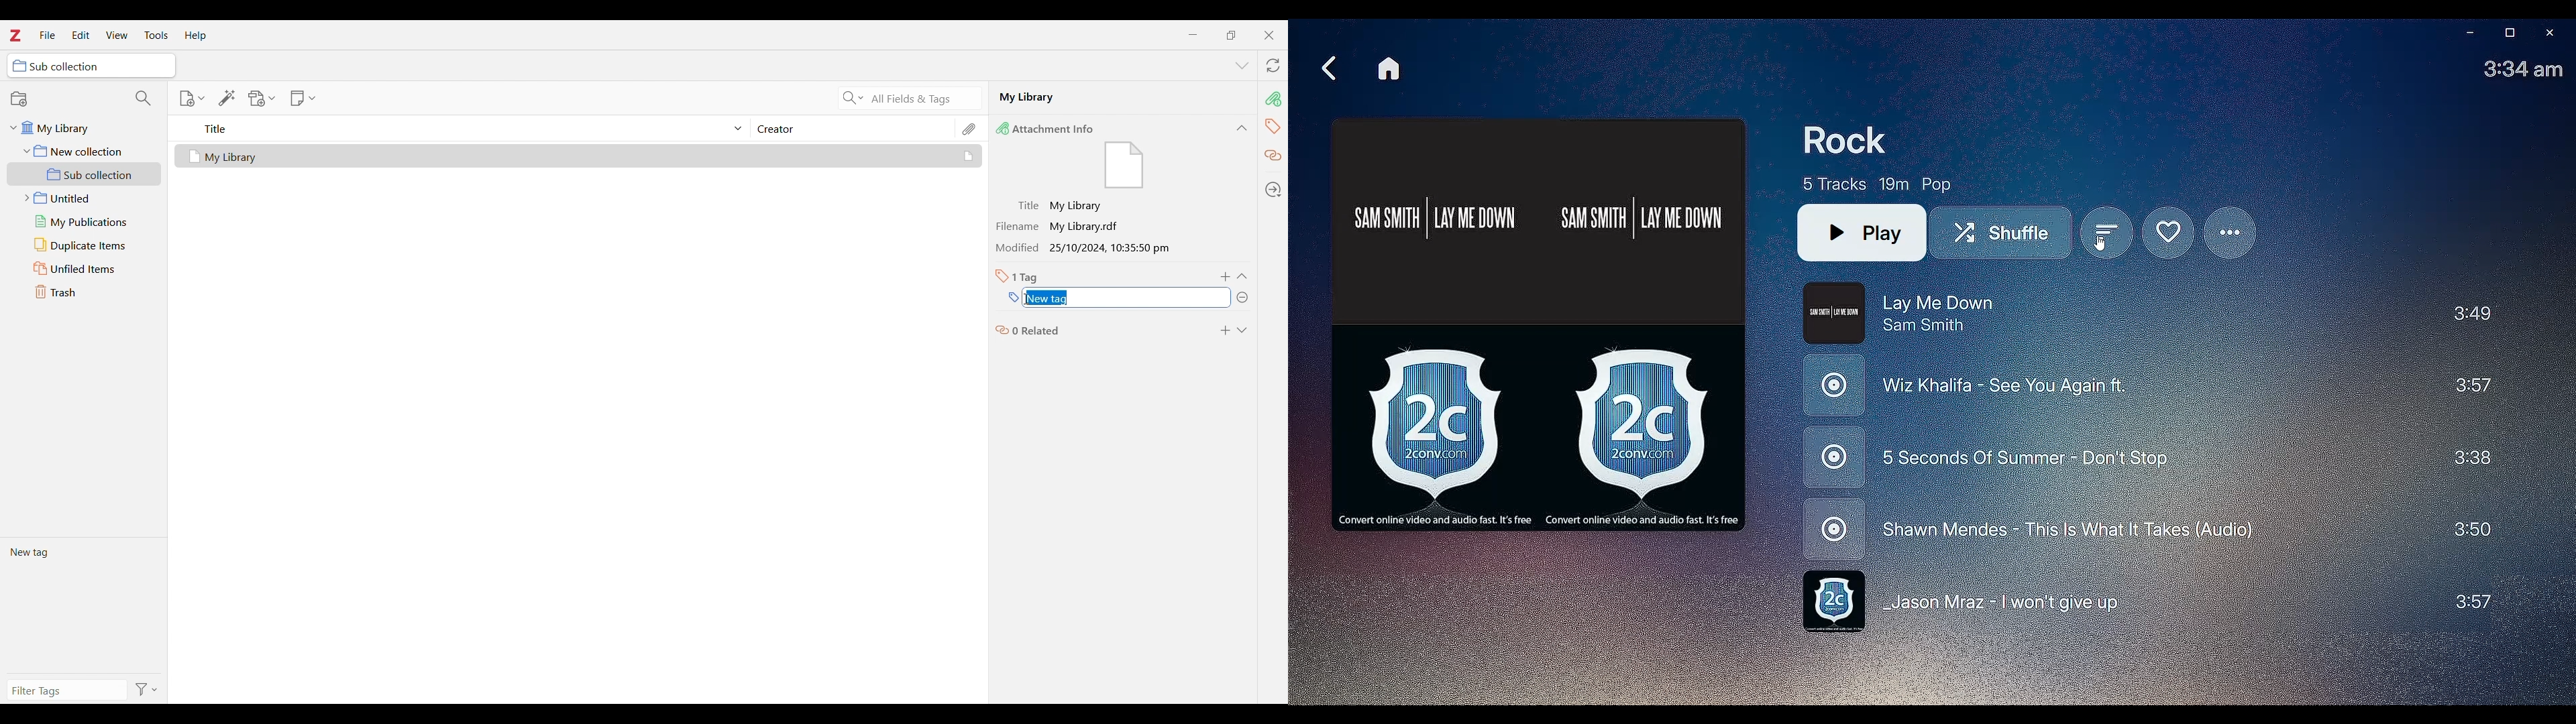 The height and width of the screenshot is (728, 2576). I want to click on Attachments, so click(970, 129).